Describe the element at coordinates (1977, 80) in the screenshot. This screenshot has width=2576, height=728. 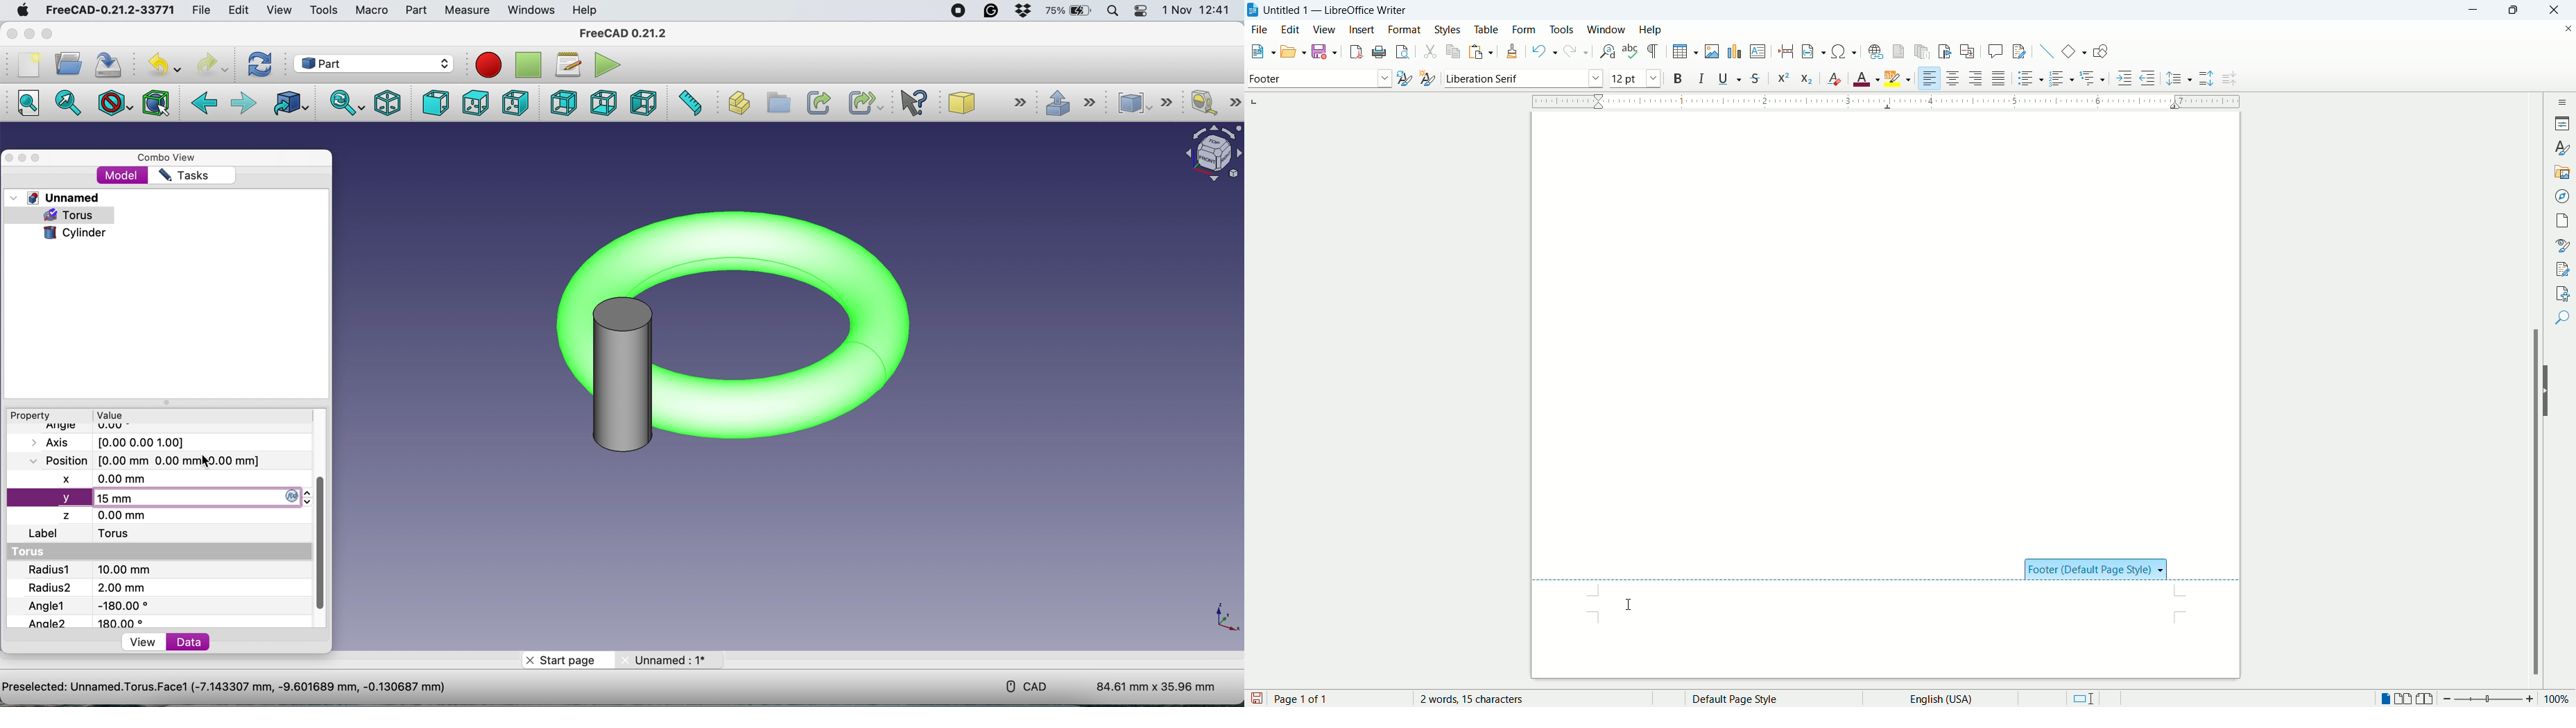
I see `align right` at that location.